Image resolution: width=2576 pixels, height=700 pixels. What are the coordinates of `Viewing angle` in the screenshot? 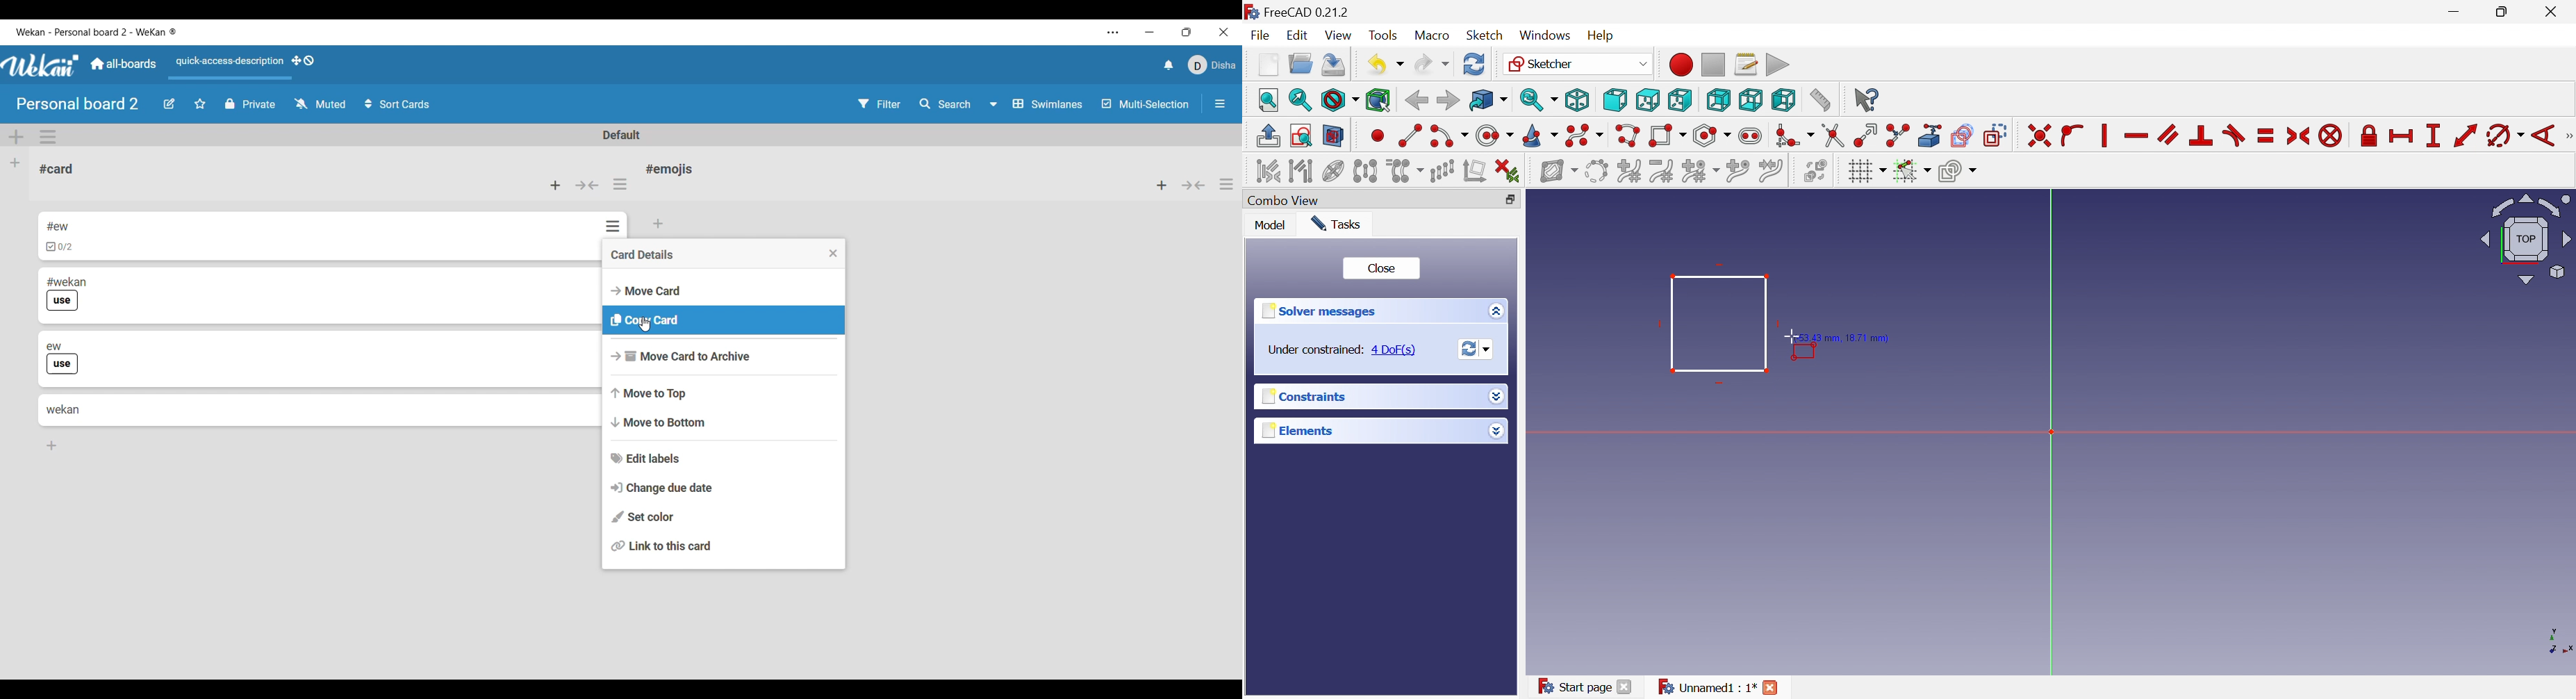 It's located at (2527, 240).